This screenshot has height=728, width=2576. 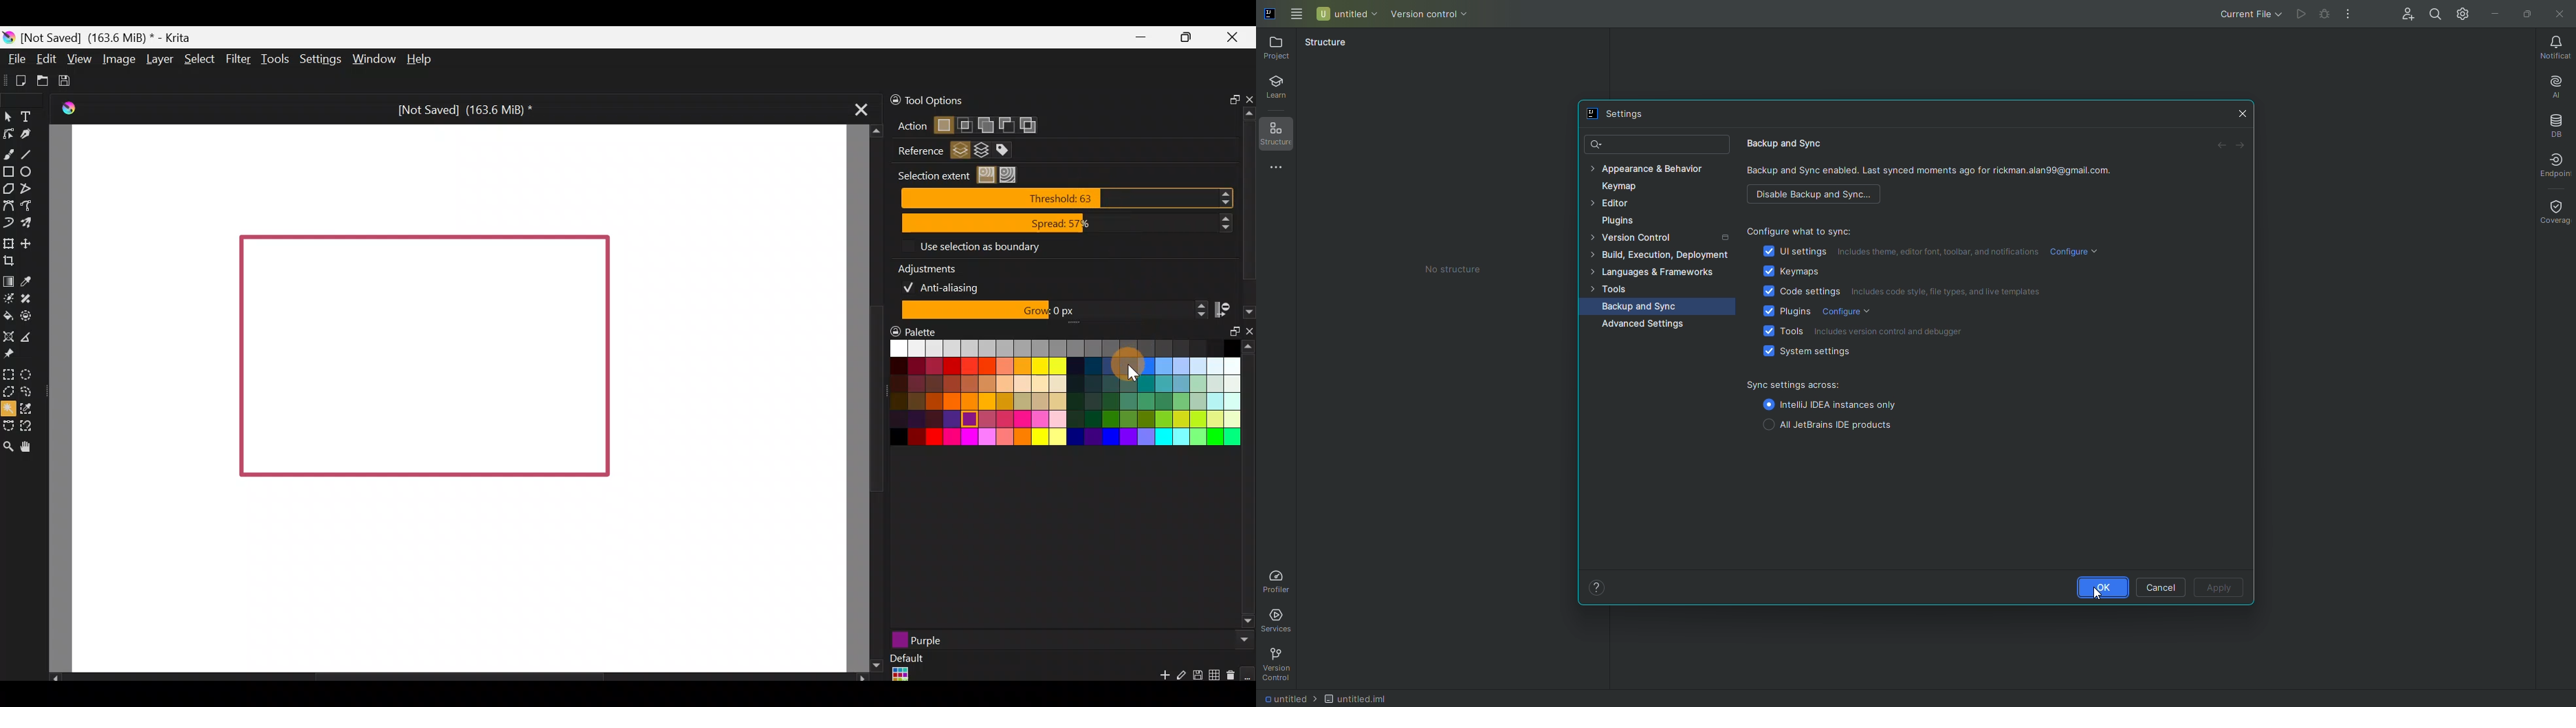 I want to click on Search, so click(x=2434, y=12).